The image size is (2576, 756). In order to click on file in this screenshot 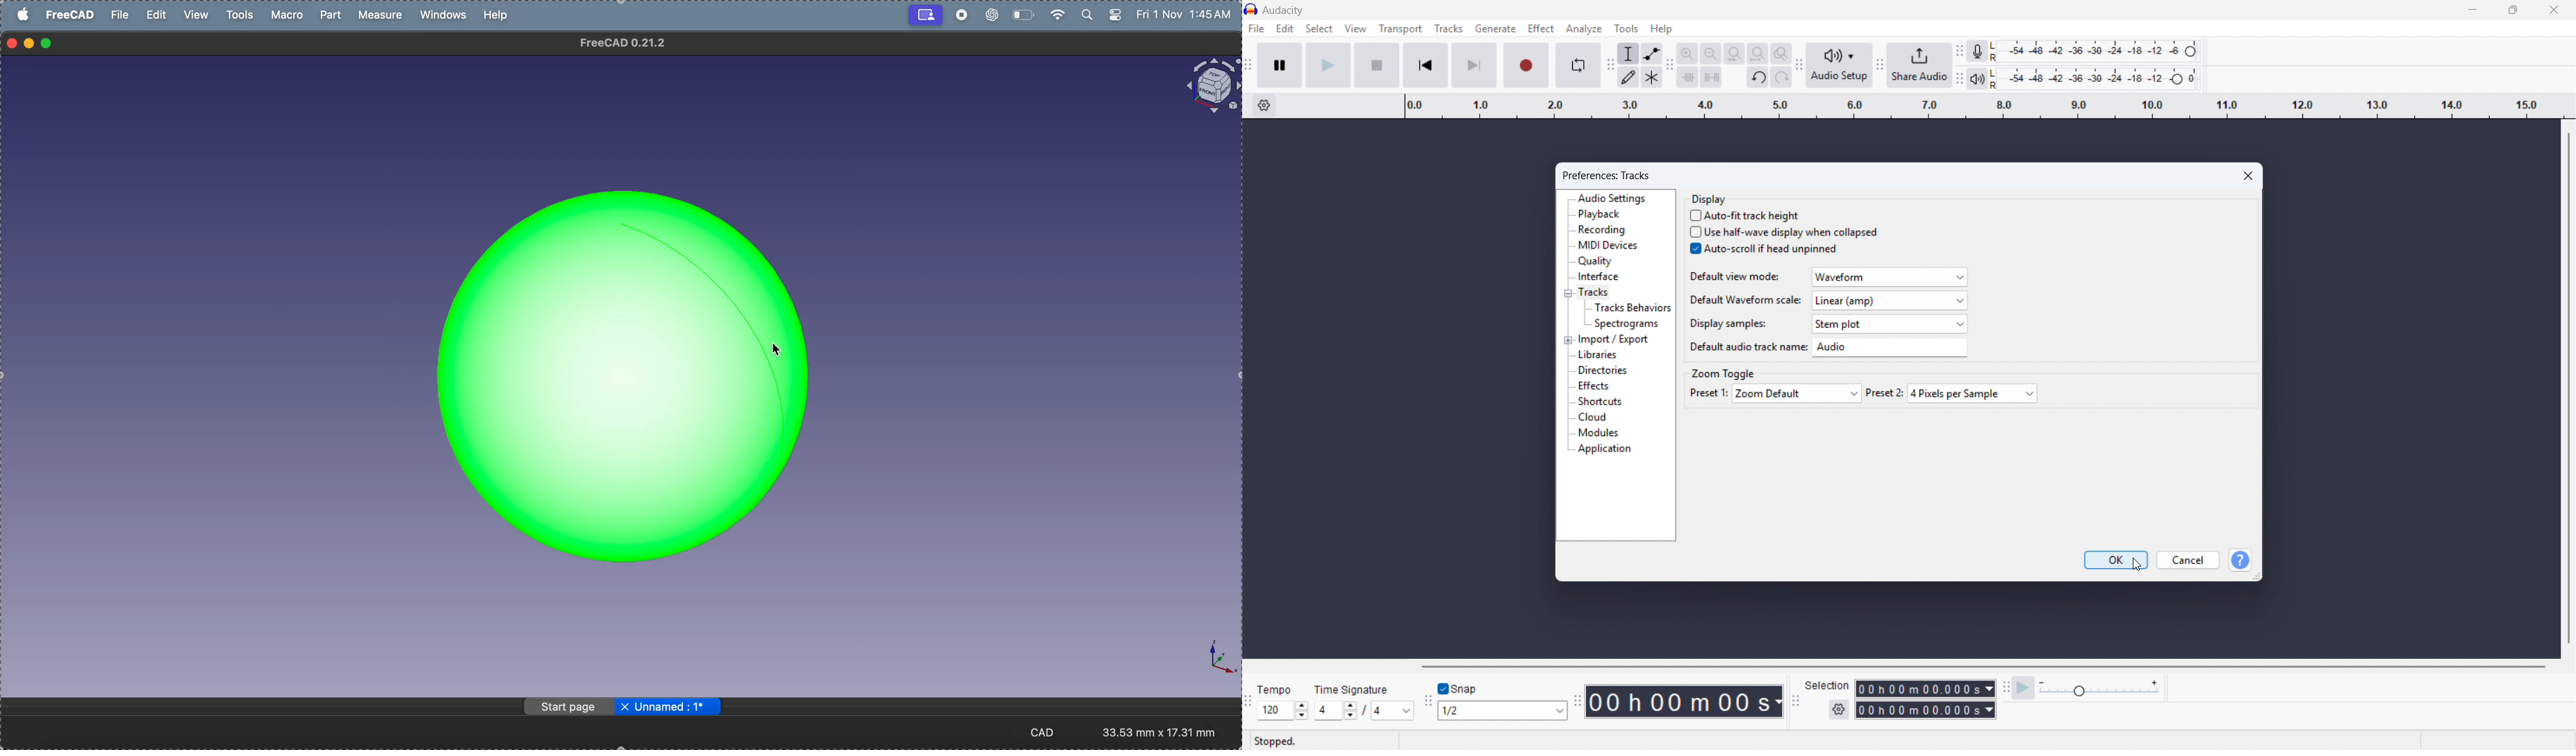, I will do `click(122, 18)`.